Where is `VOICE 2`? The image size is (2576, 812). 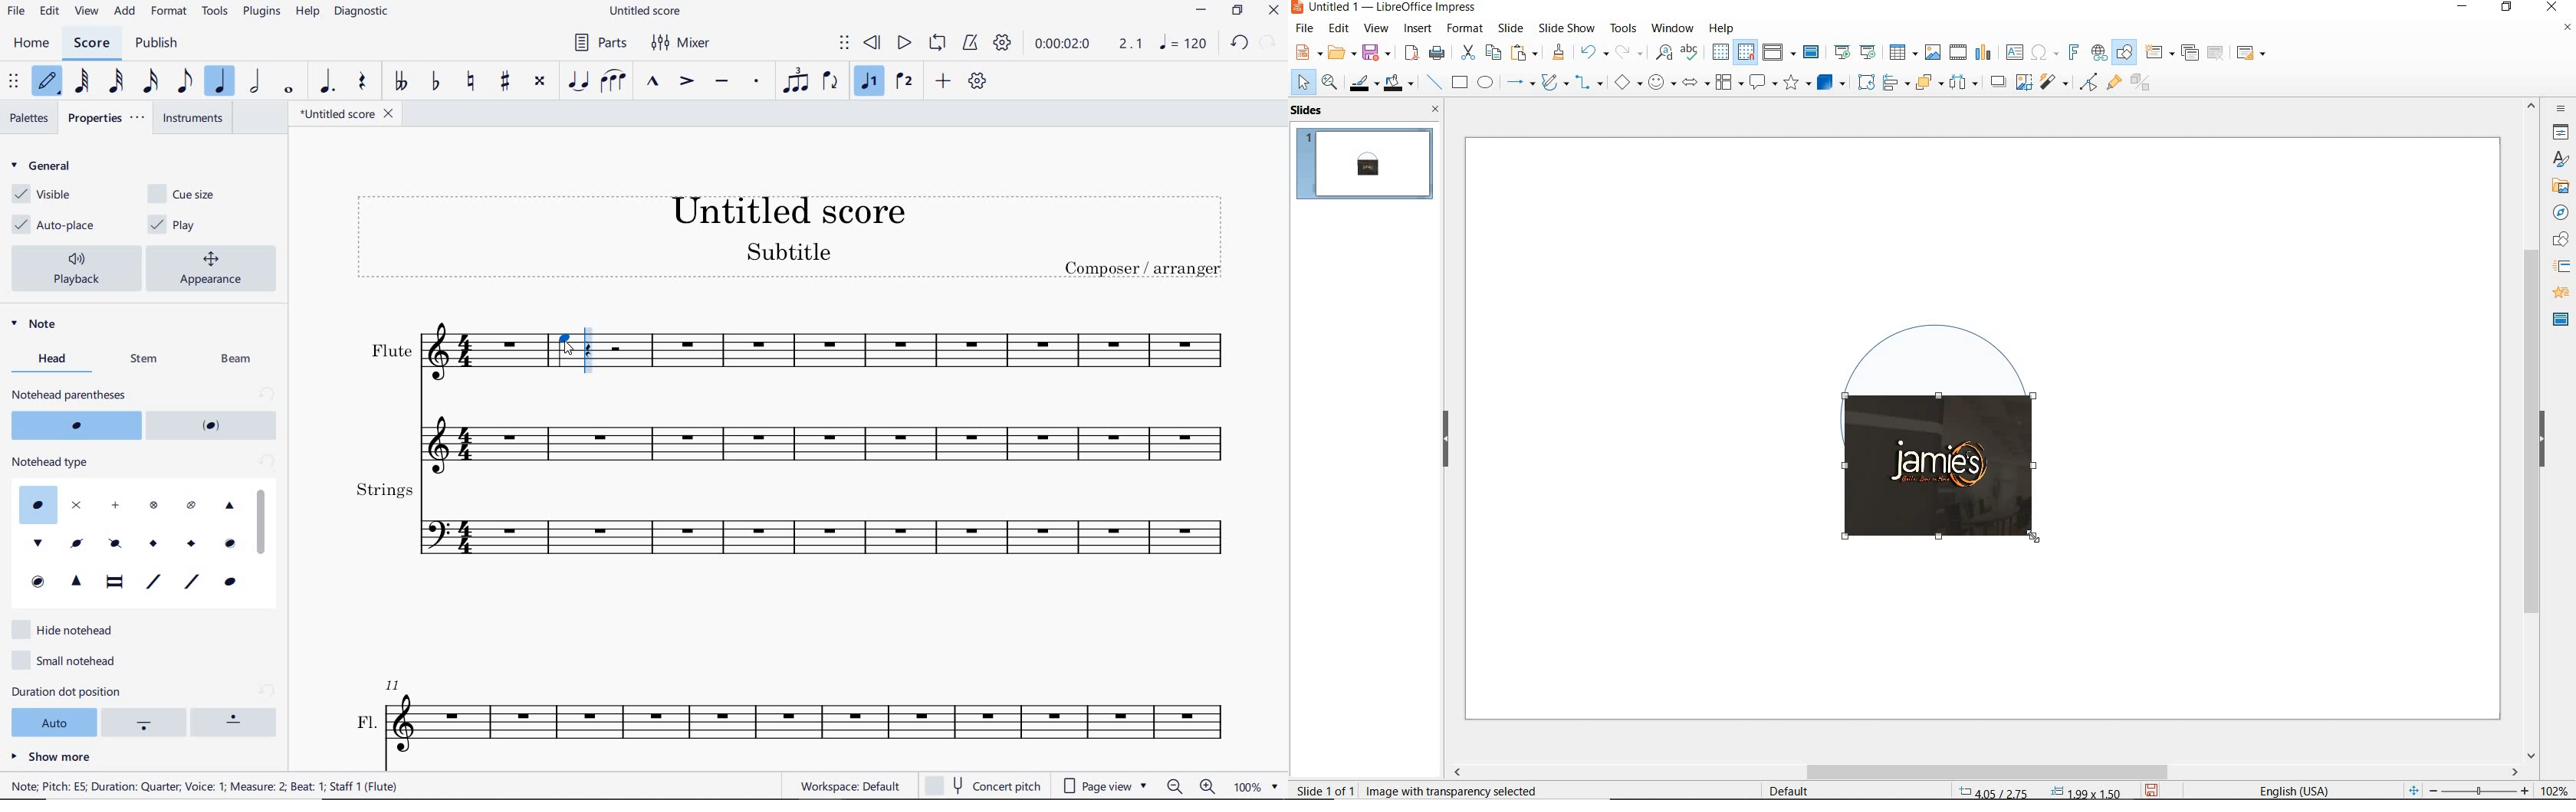
VOICE 2 is located at coordinates (903, 82).